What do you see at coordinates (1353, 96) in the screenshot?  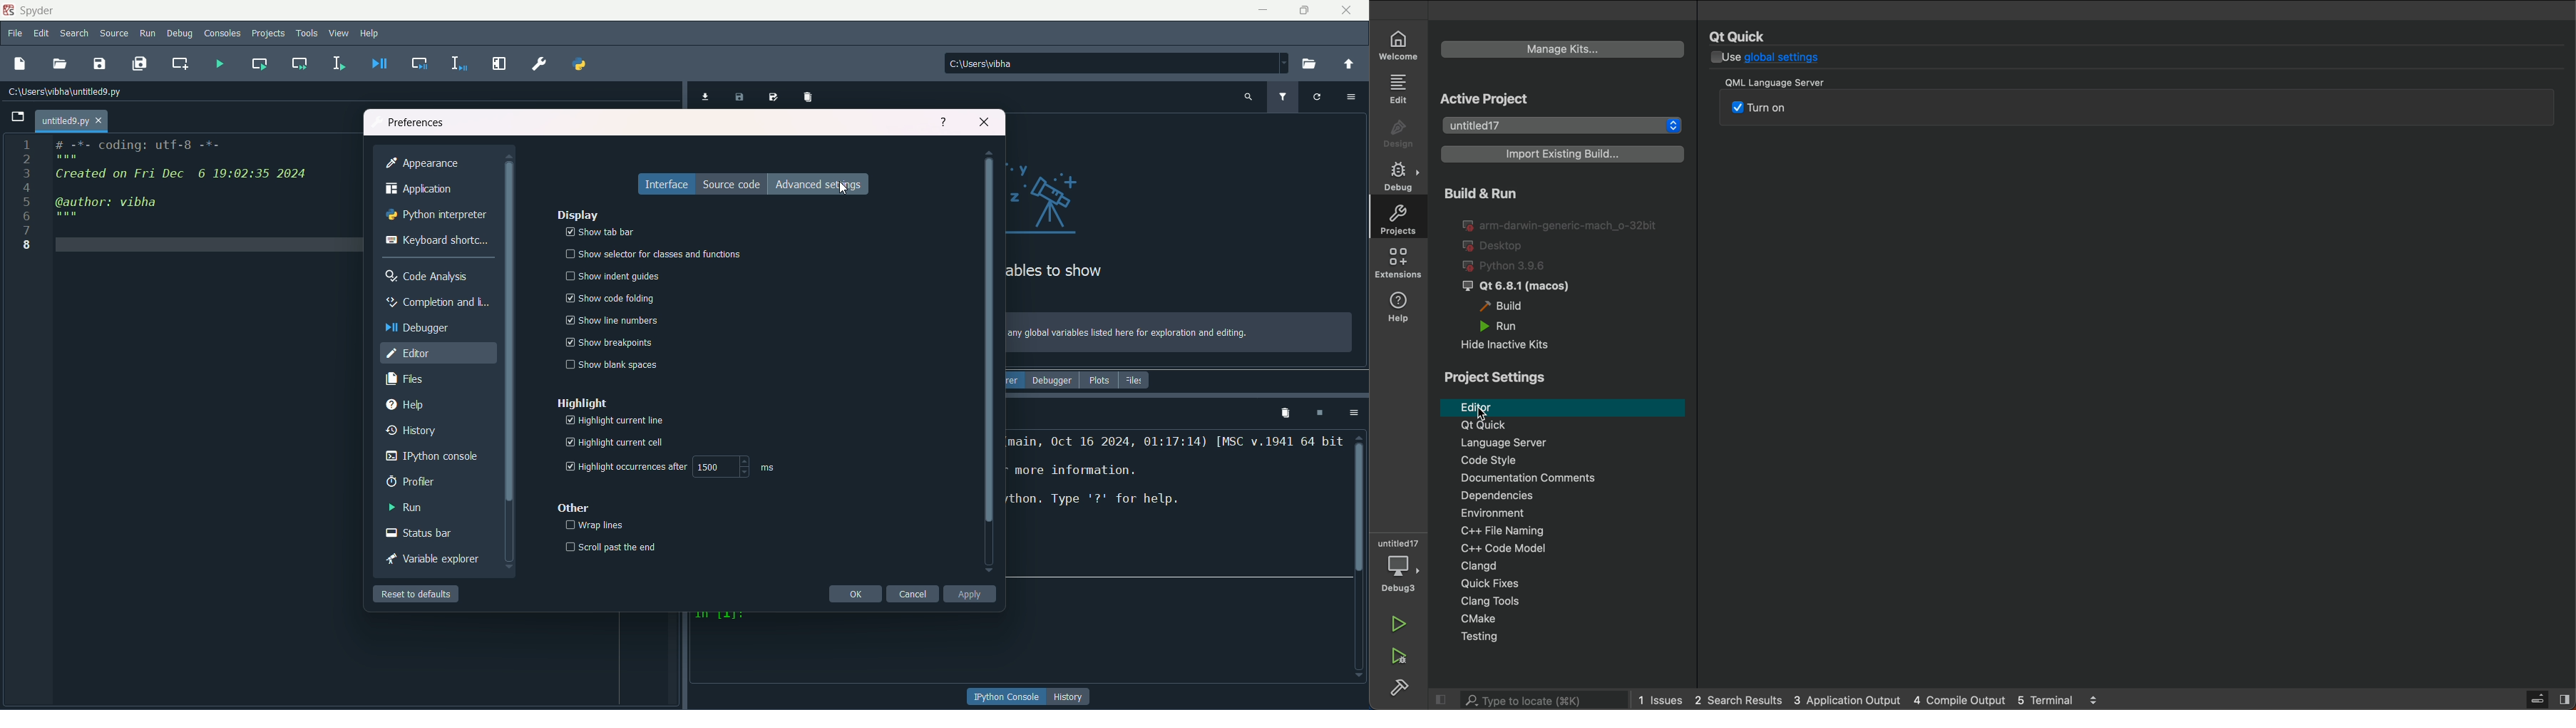 I see `options` at bounding box center [1353, 96].